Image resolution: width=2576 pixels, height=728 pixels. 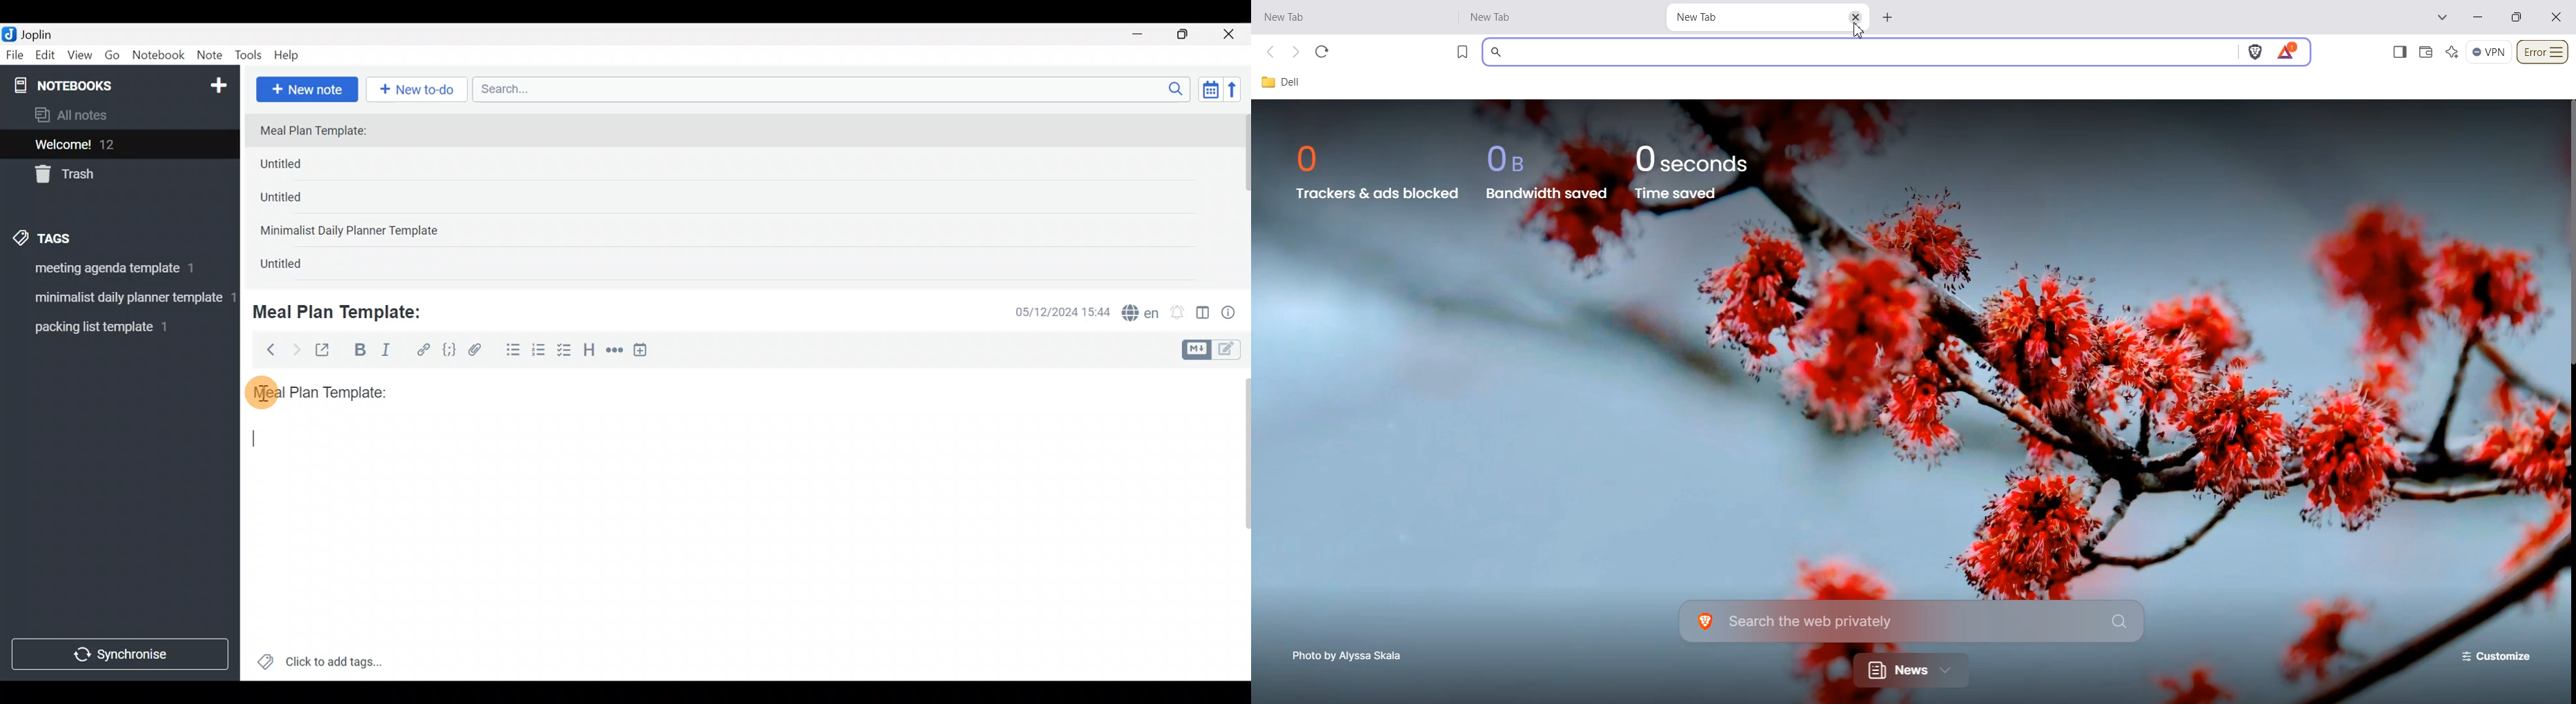 I want to click on Close, so click(x=1231, y=35).